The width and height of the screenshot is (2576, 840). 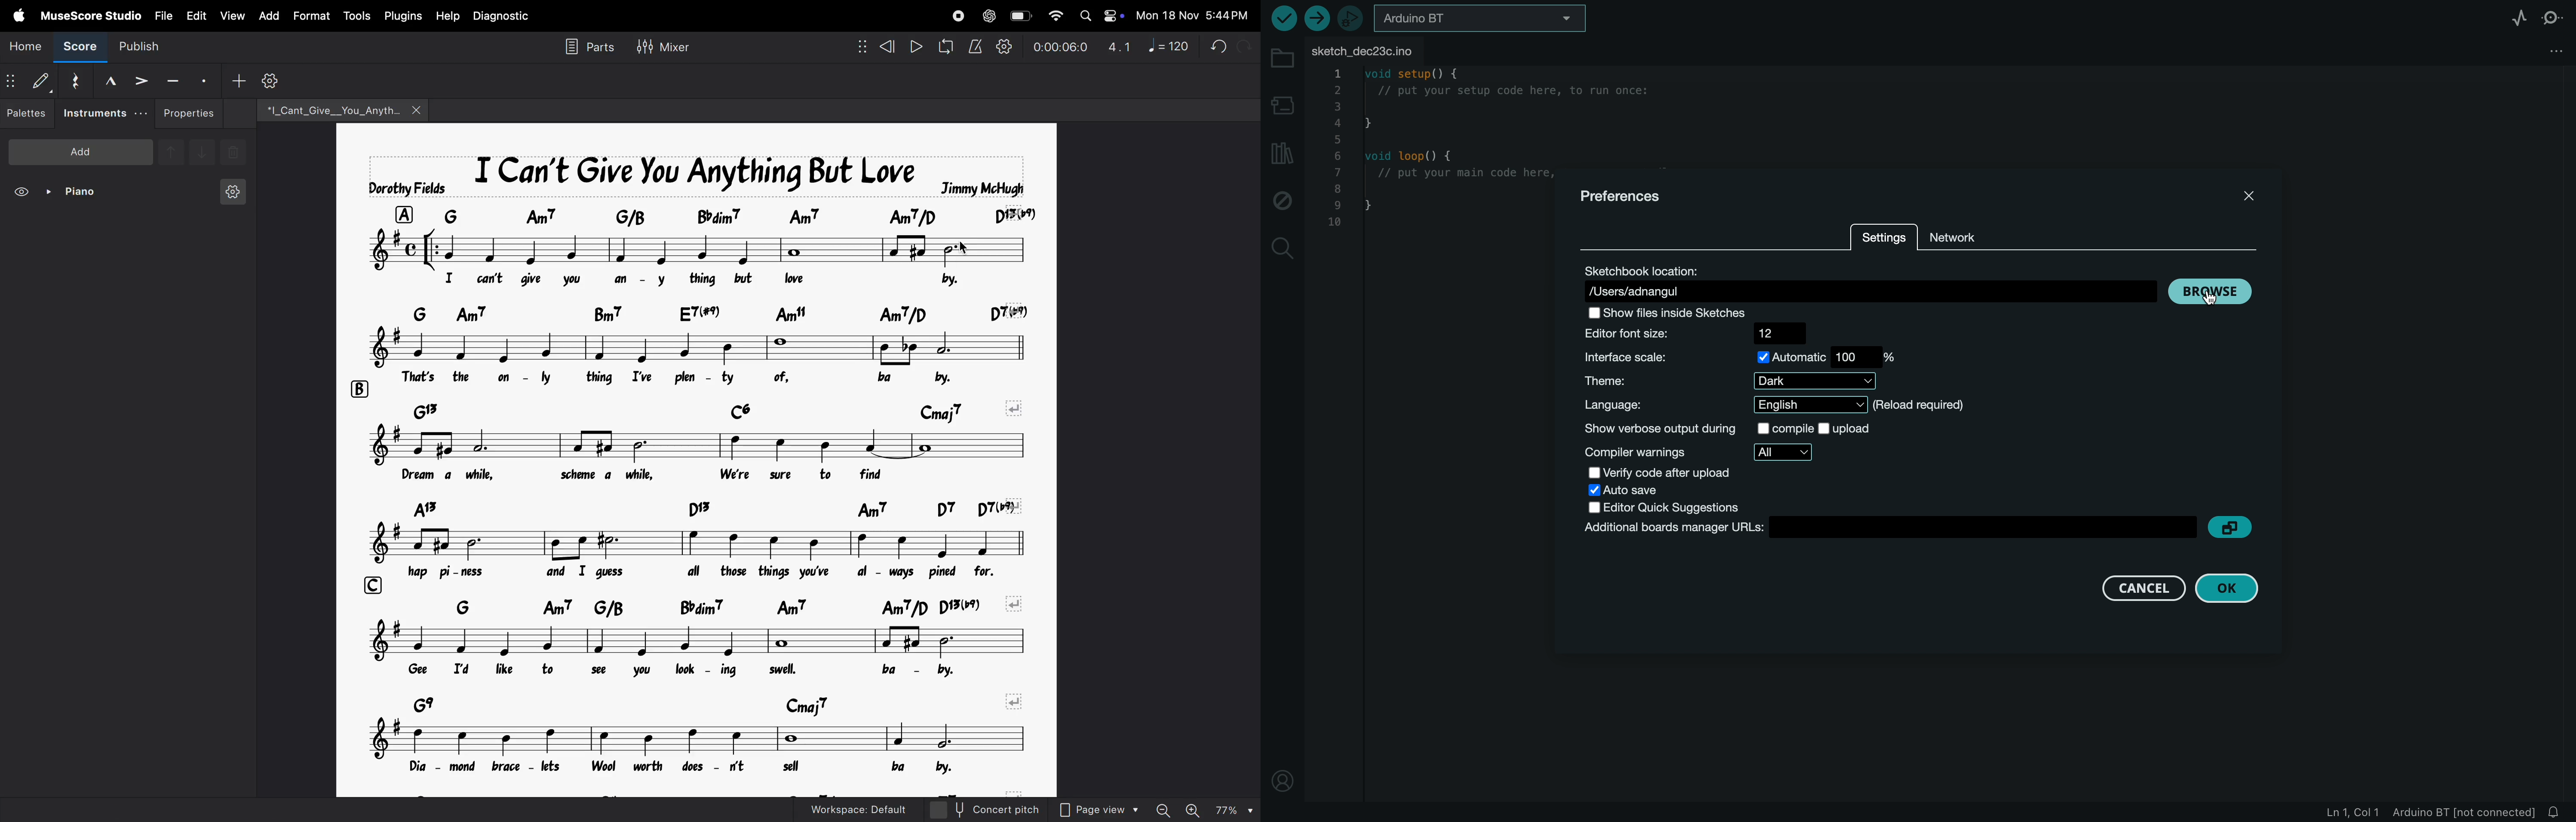 I want to click on Notifications , so click(x=2557, y=809).